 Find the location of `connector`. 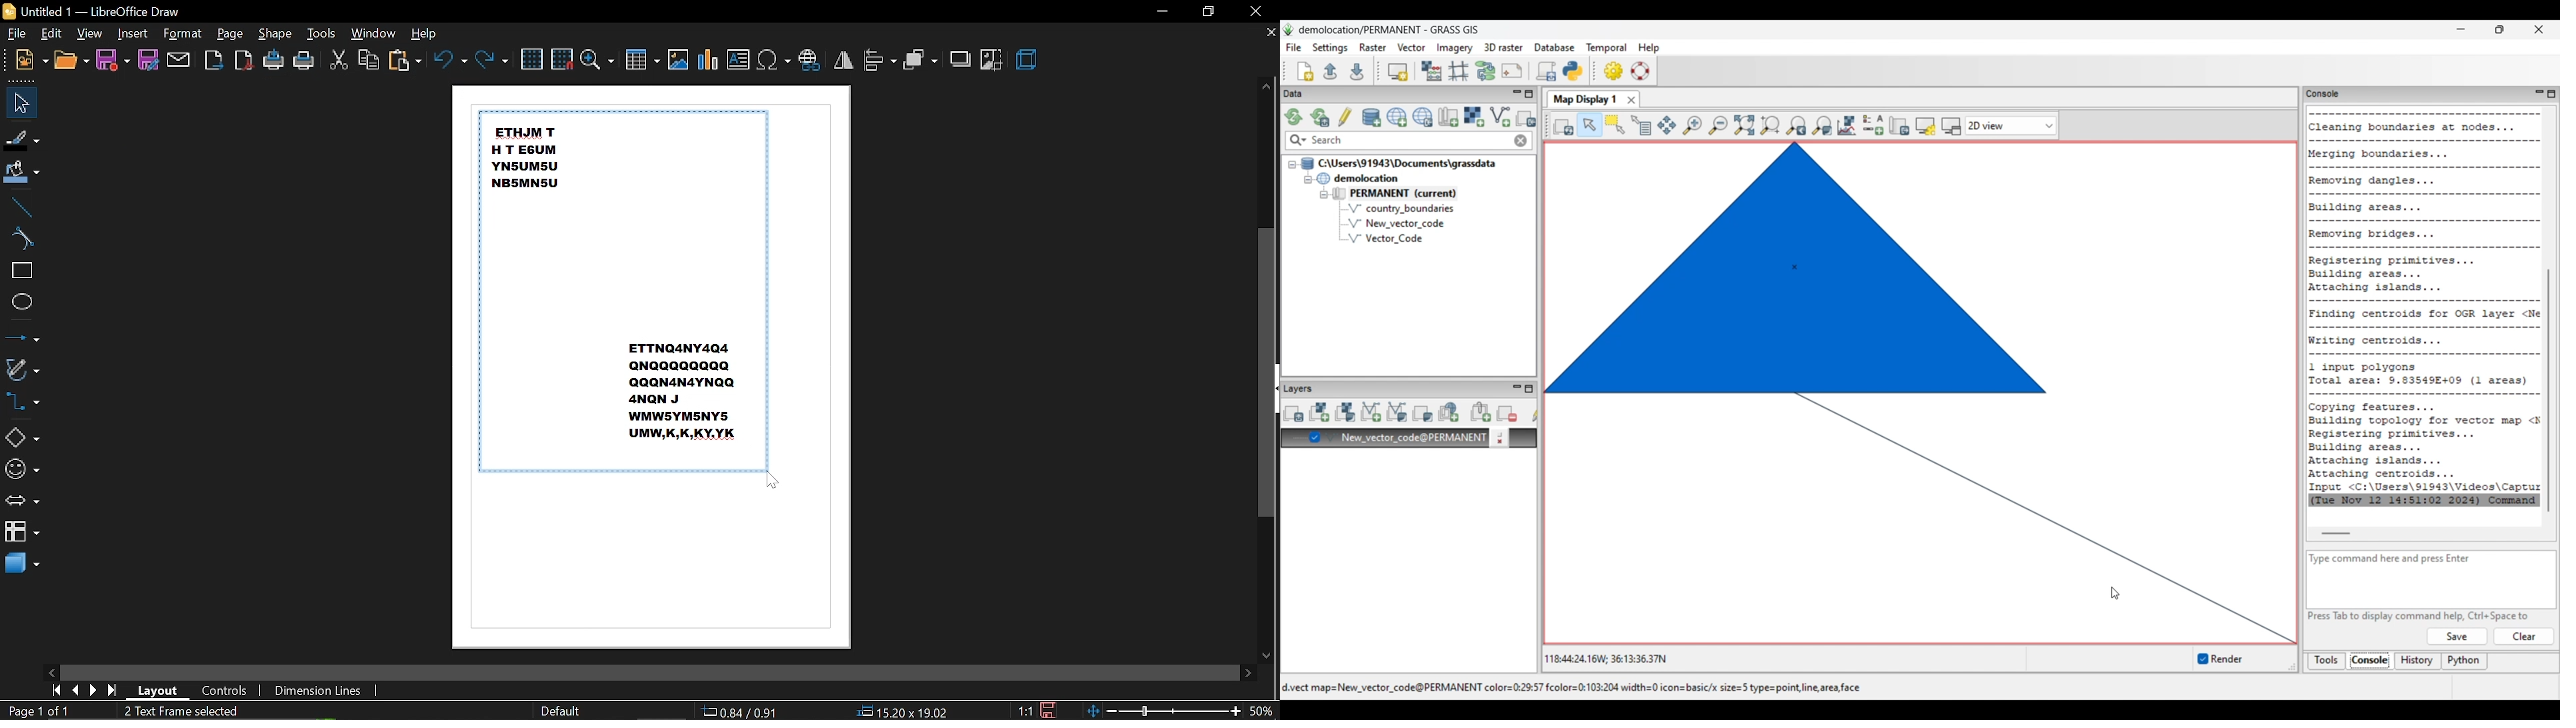

connector is located at coordinates (26, 404).